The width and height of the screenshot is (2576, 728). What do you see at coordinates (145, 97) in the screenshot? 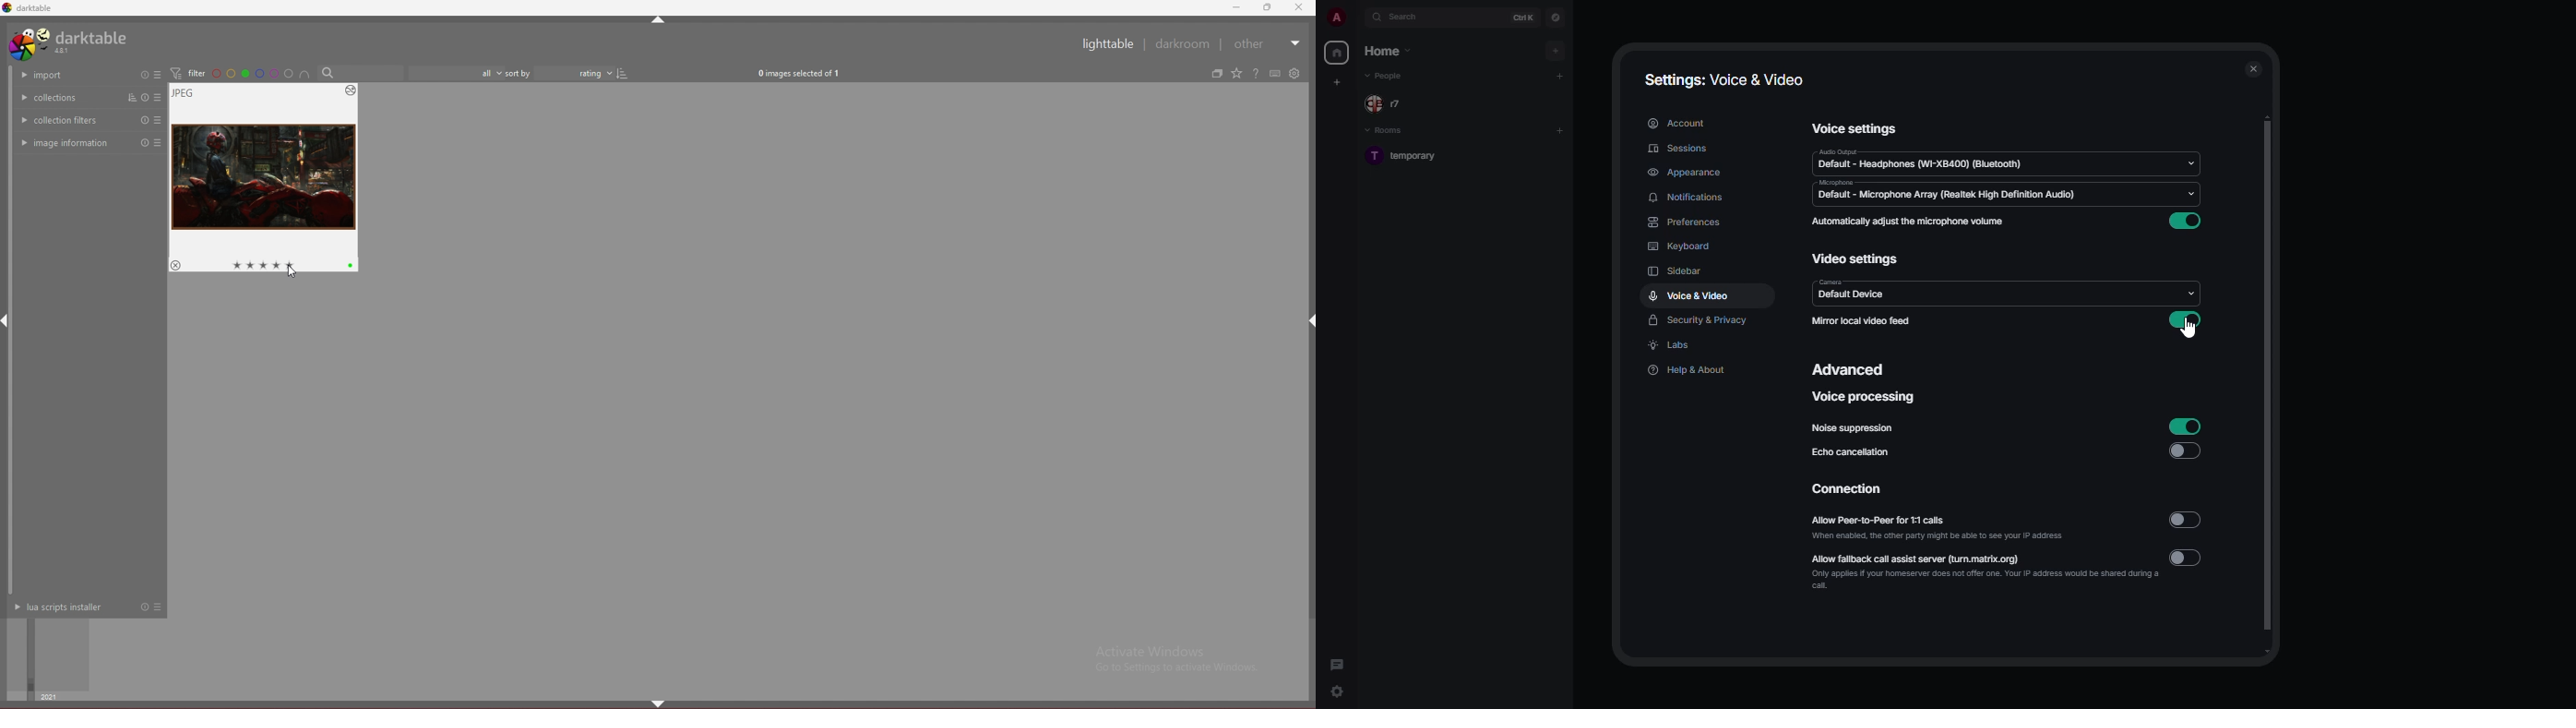
I see `reset` at bounding box center [145, 97].